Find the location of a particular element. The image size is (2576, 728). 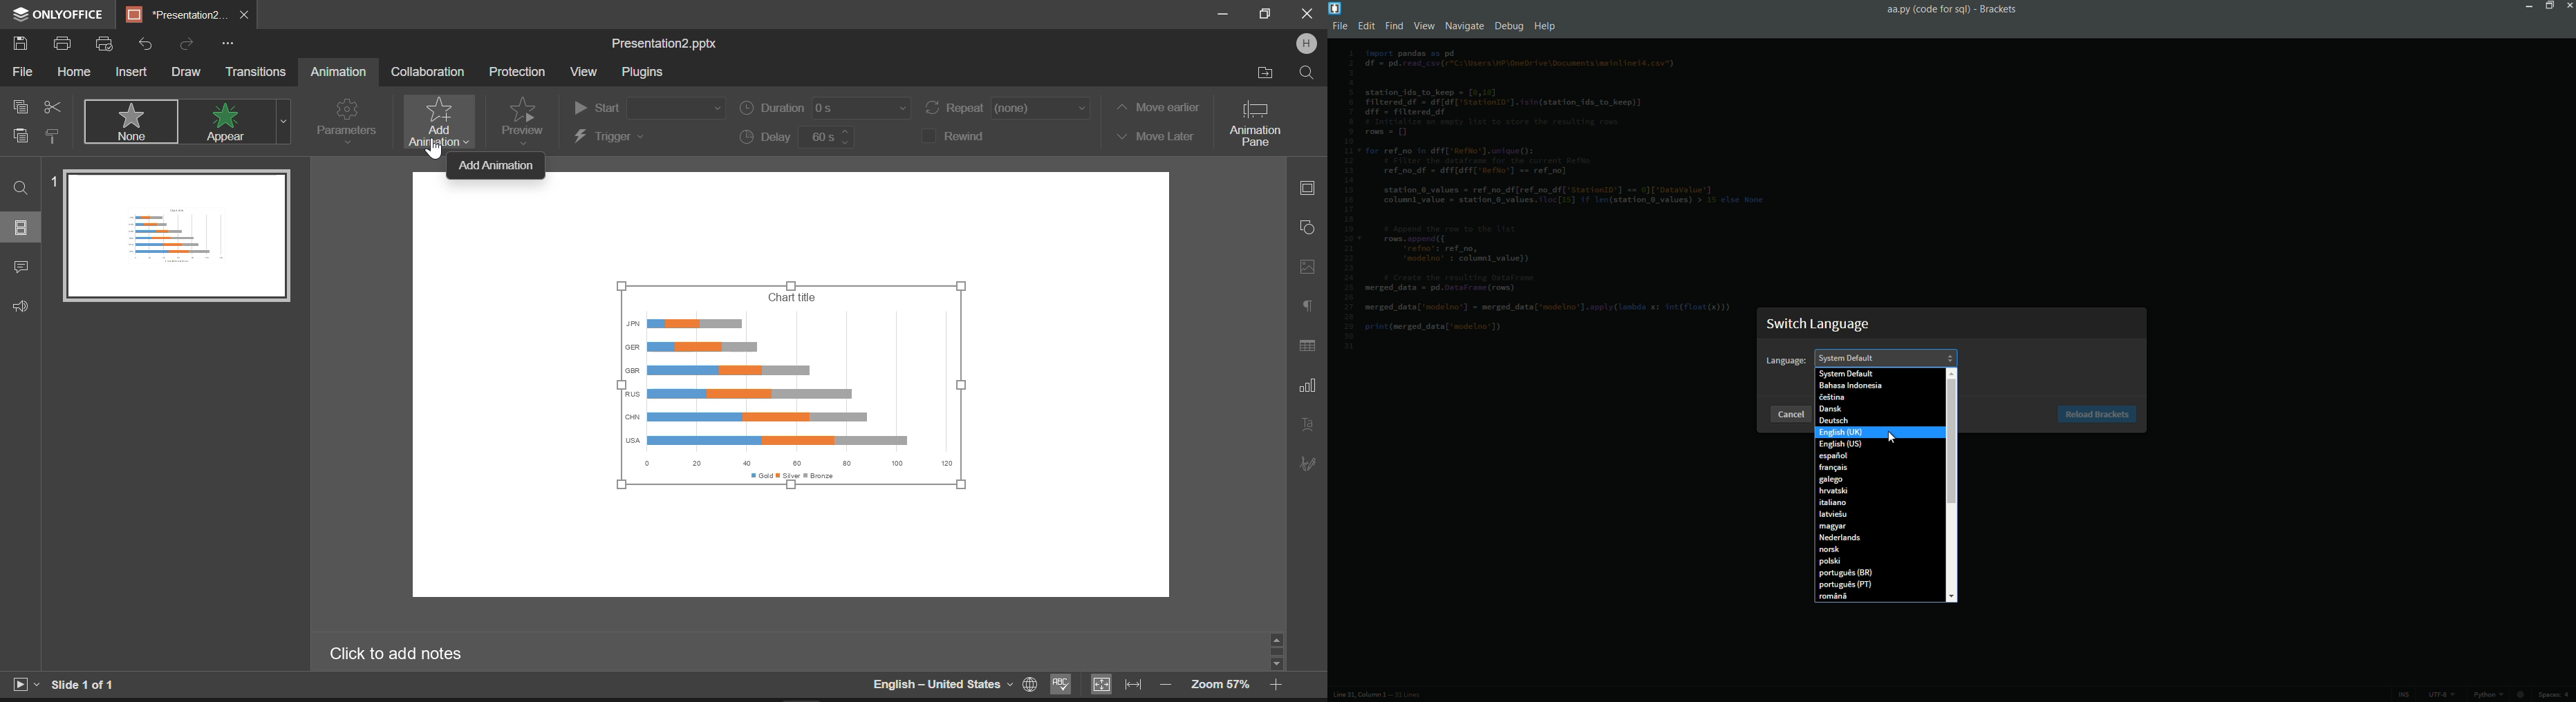

Table Settings is located at coordinates (1307, 346).